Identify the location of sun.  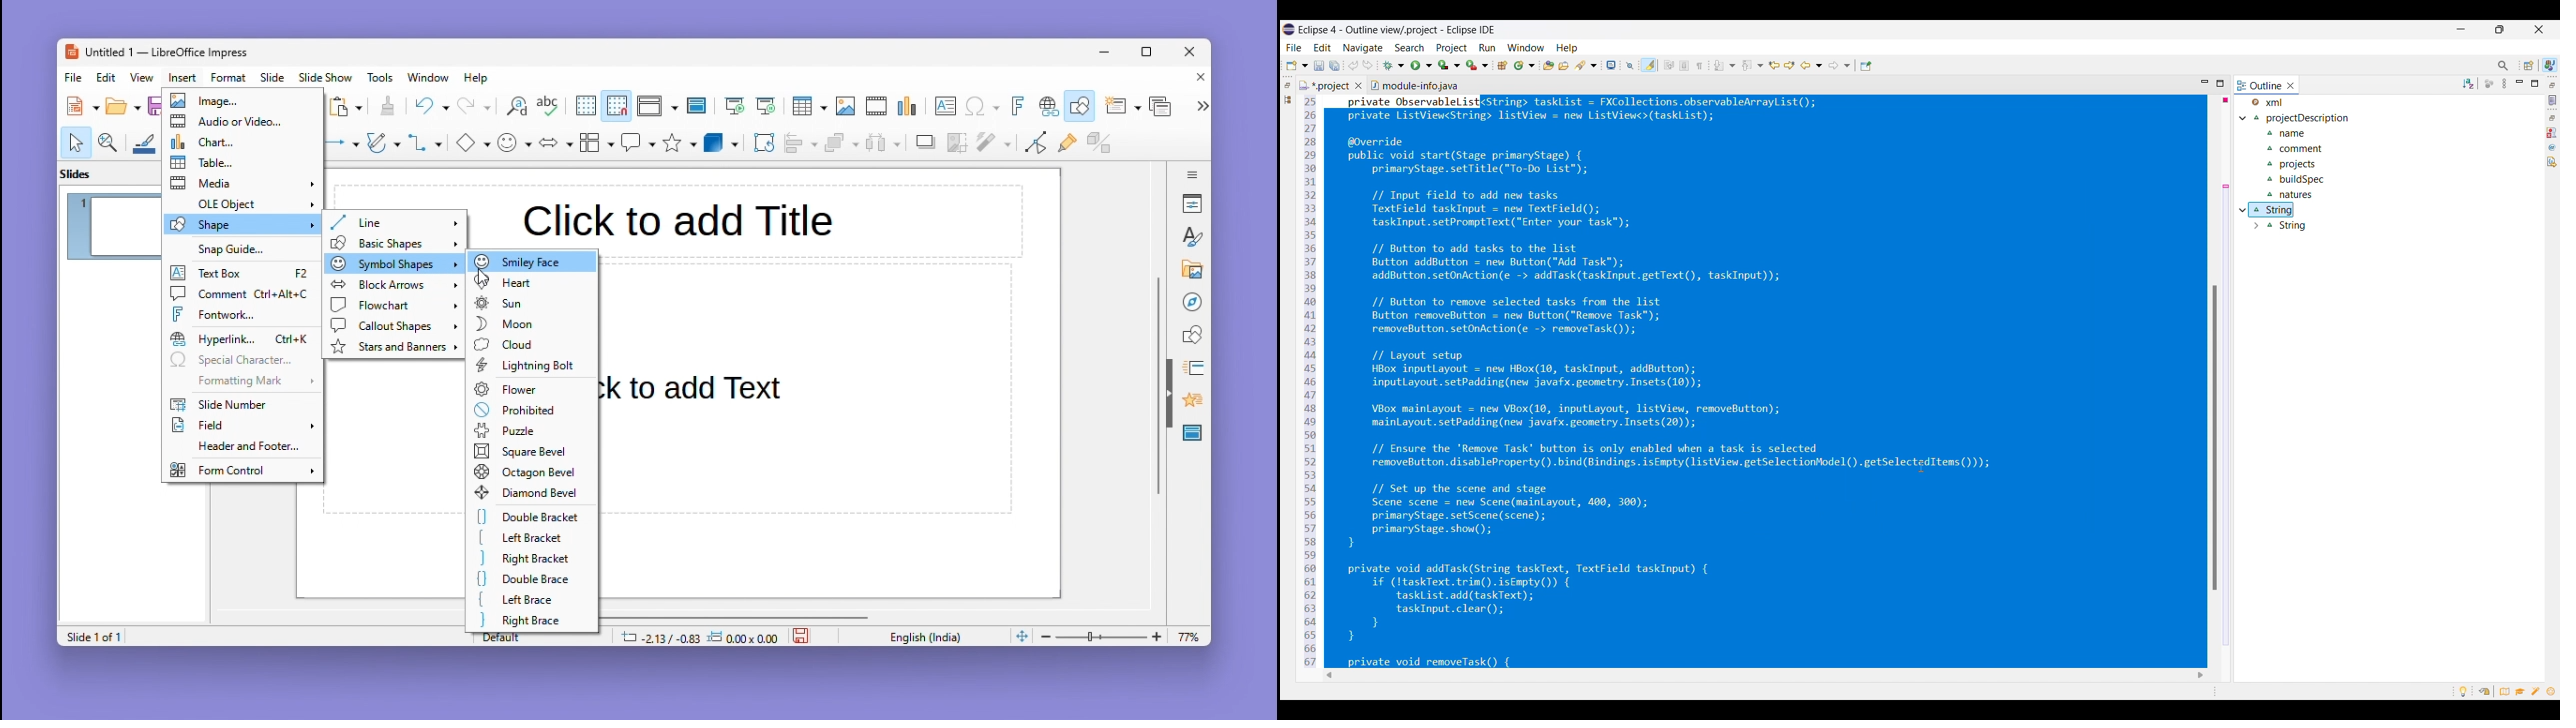
(532, 302).